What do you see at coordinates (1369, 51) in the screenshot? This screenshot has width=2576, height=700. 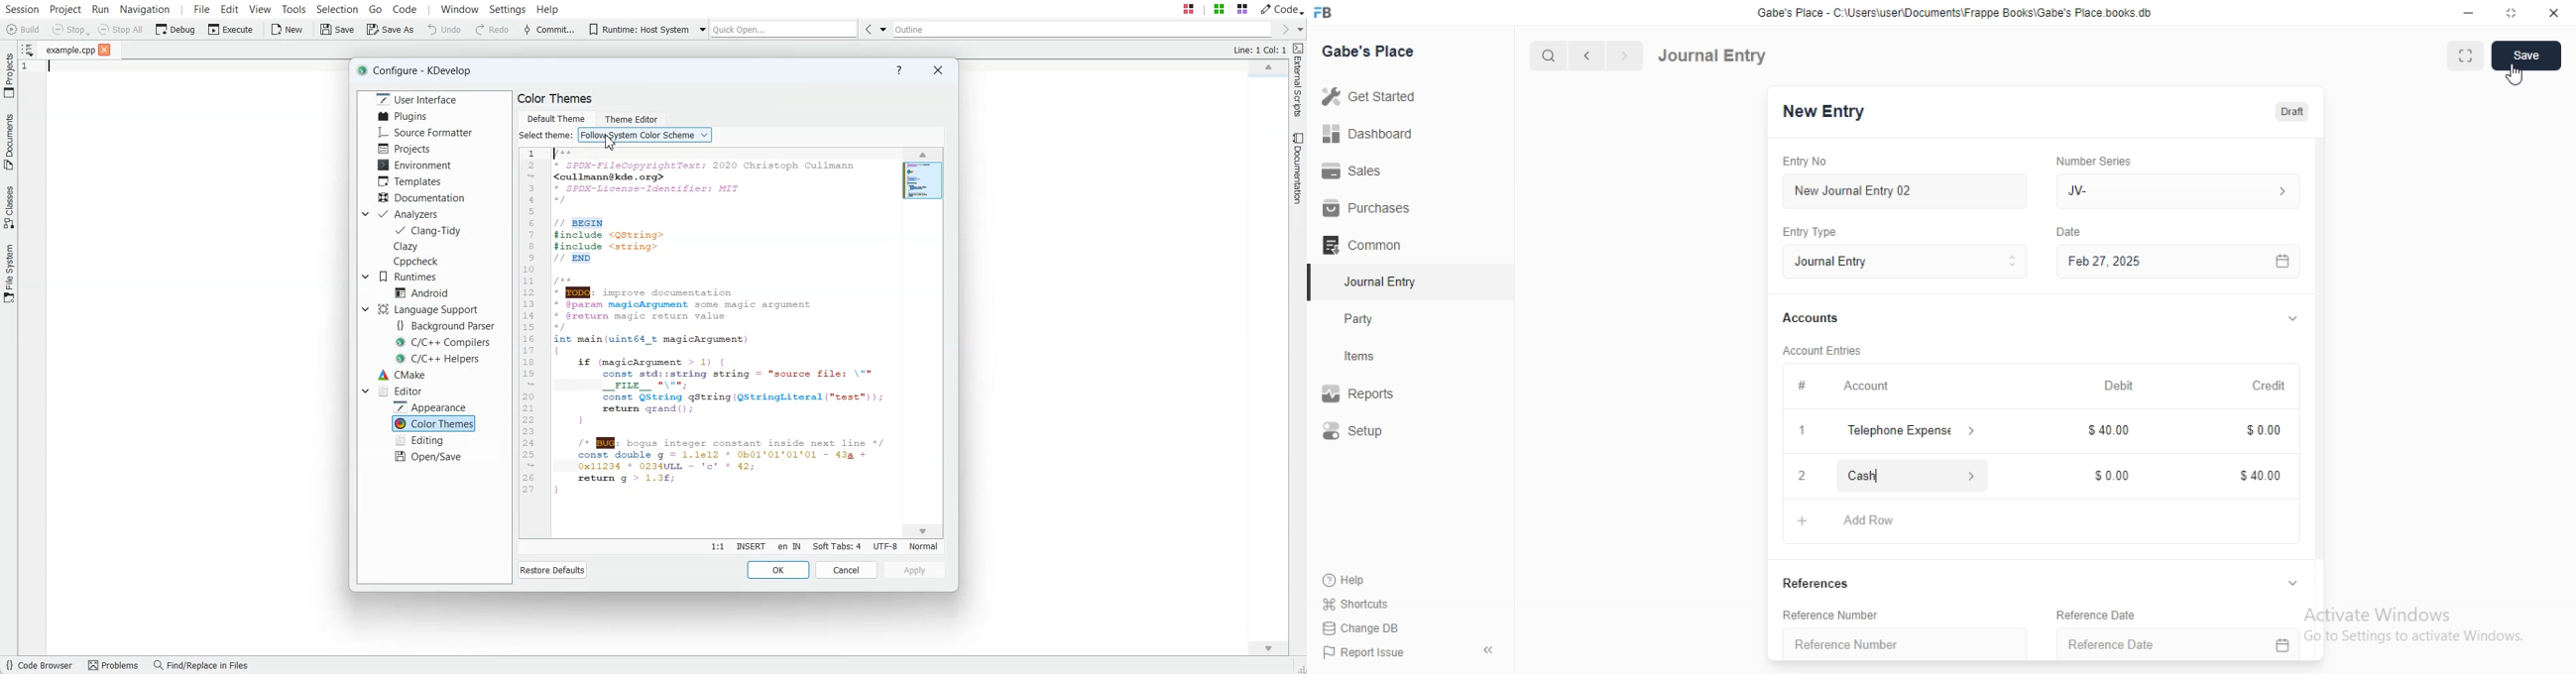 I see `Gabe's Place` at bounding box center [1369, 51].